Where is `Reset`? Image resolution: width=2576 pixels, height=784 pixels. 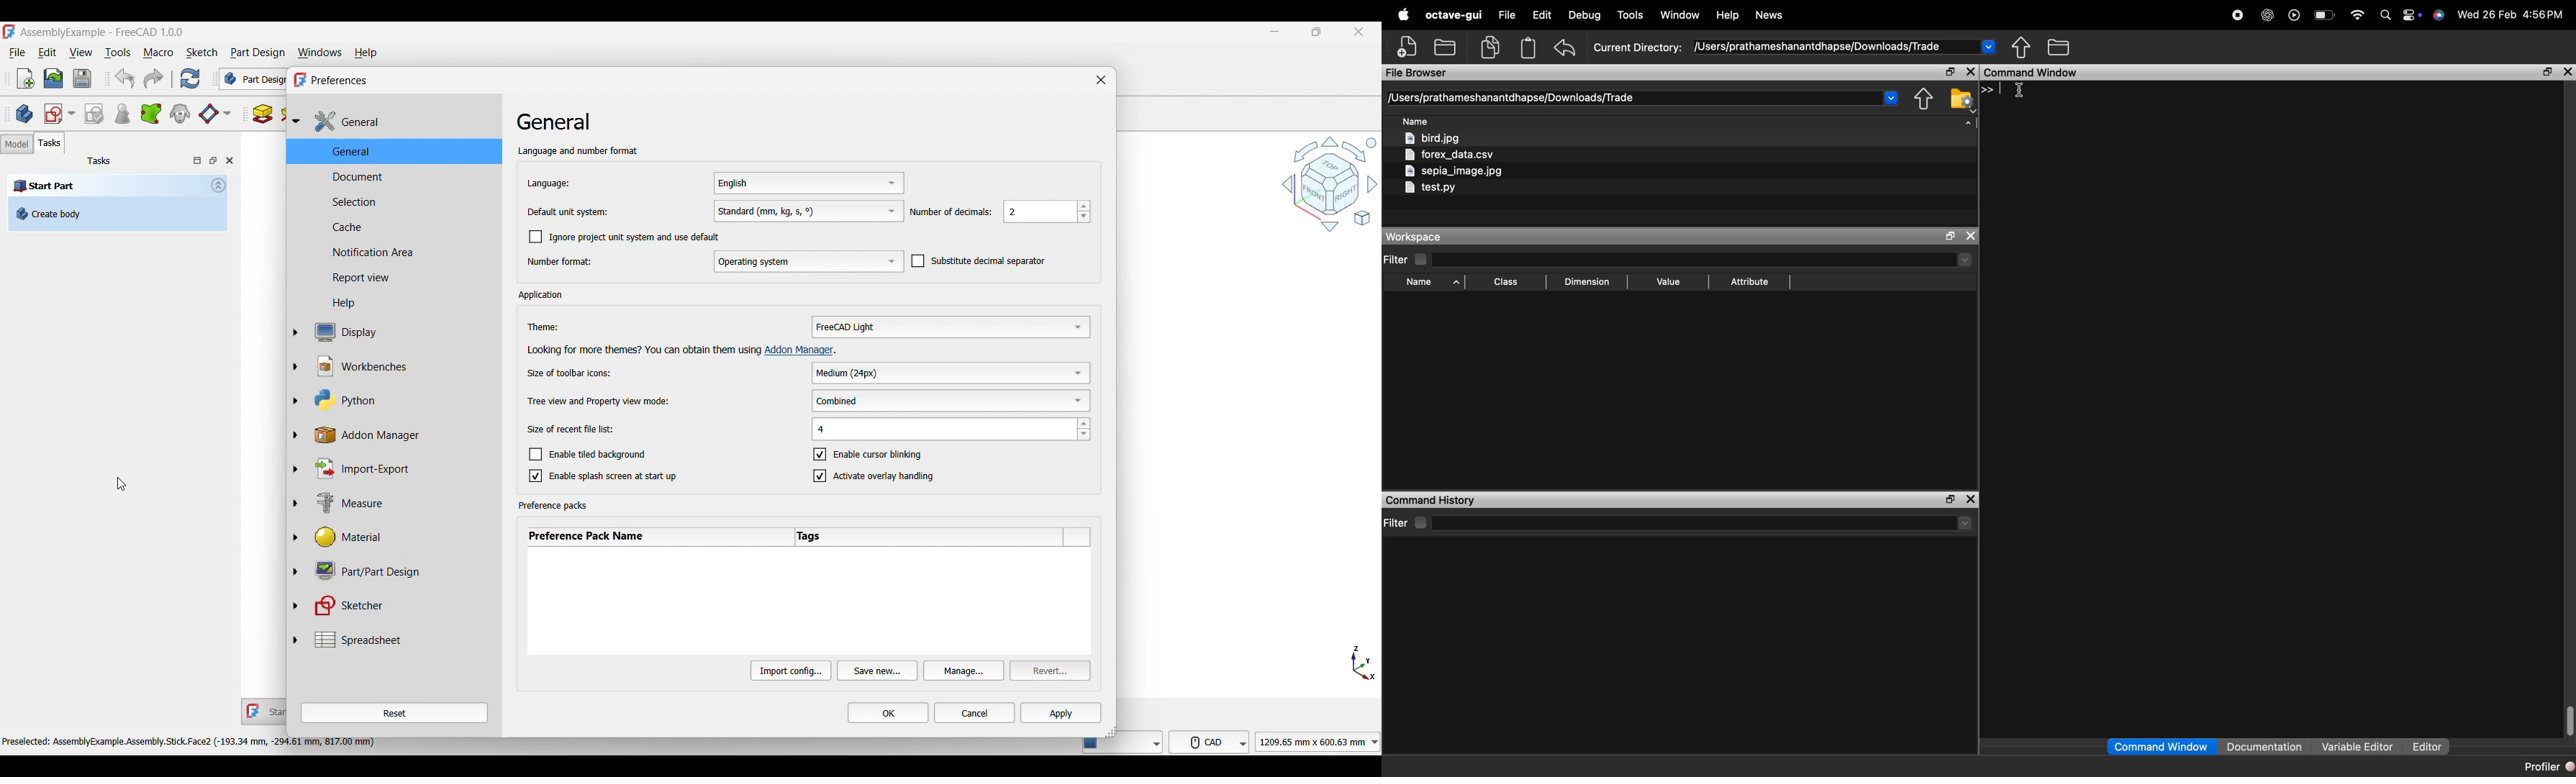 Reset is located at coordinates (394, 713).